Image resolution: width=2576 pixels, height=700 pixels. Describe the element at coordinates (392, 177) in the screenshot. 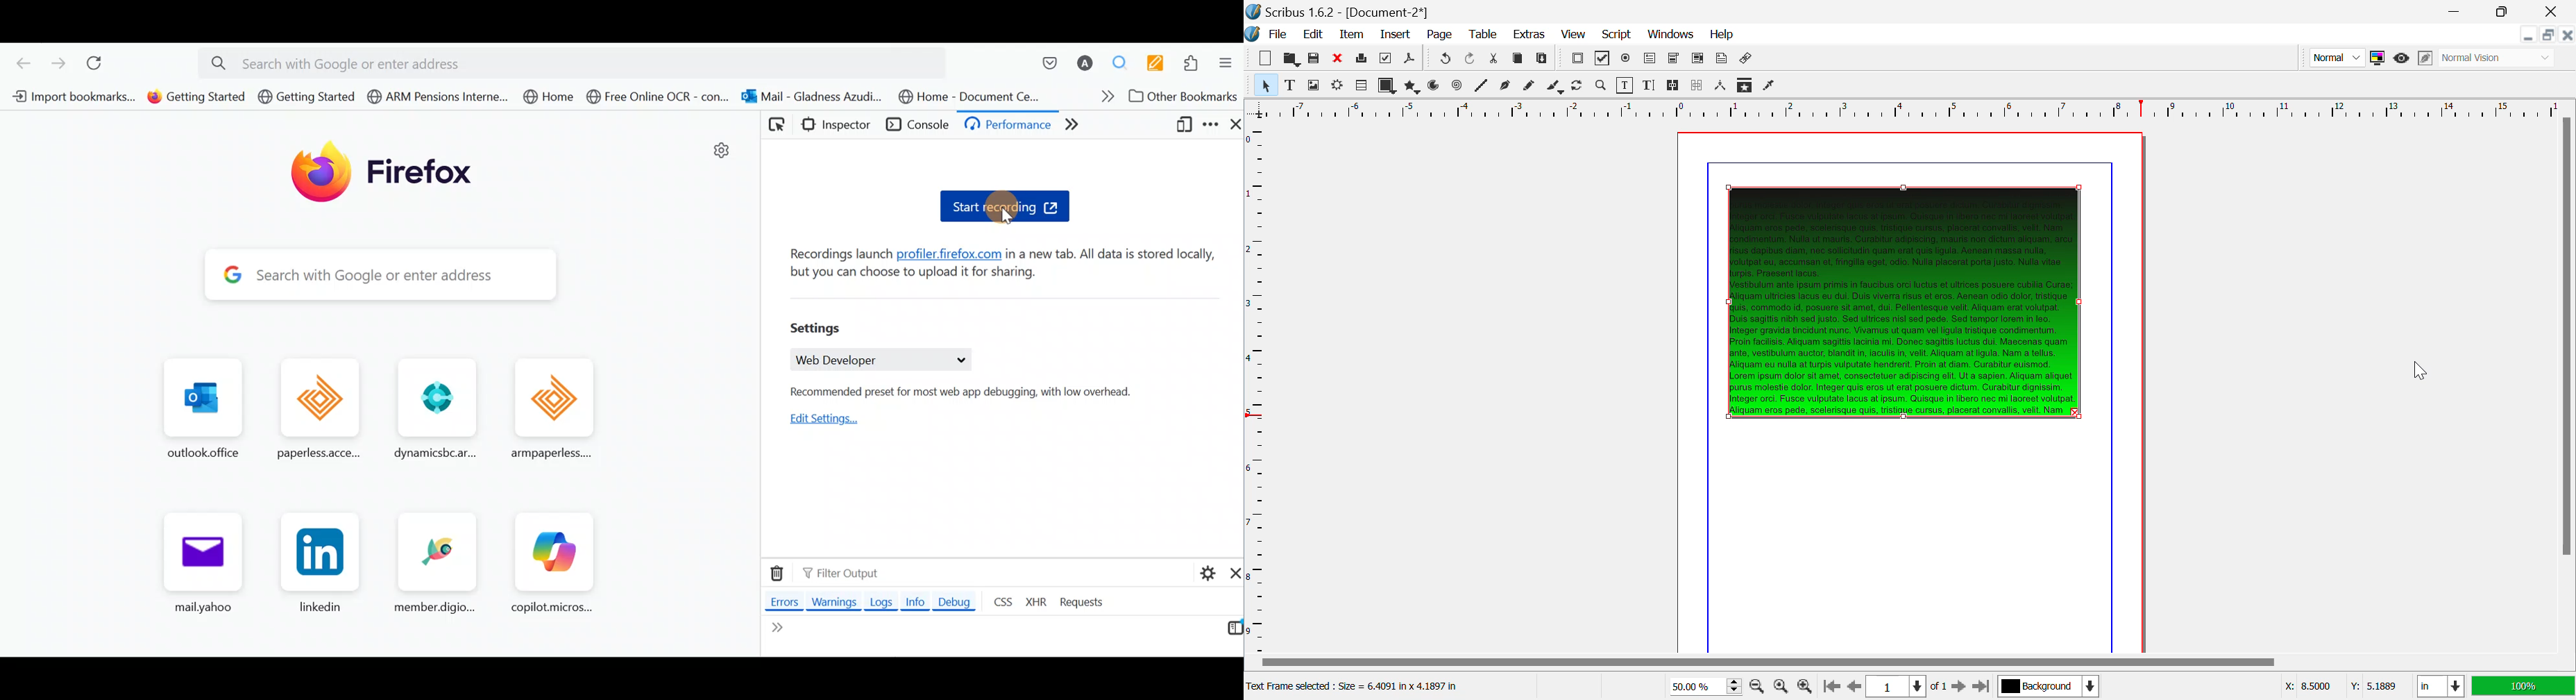

I see `Firefox logo` at that location.